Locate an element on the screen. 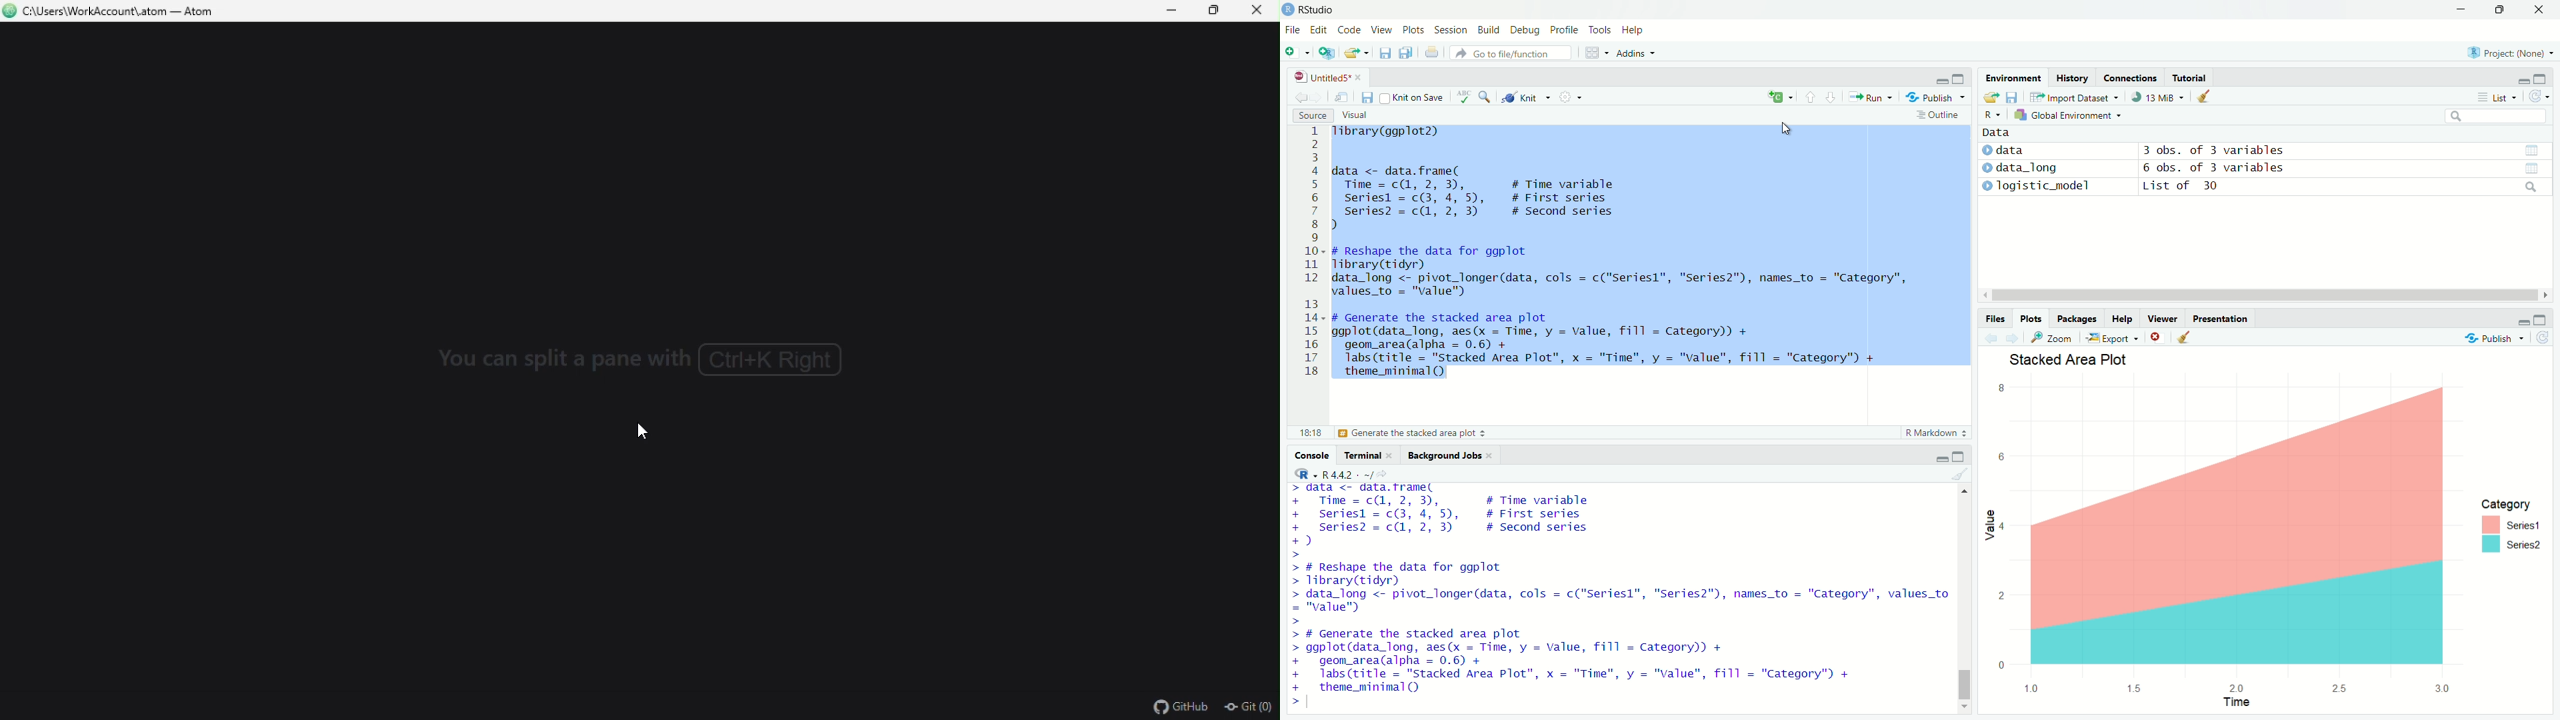  - Publish is located at coordinates (1932, 98).